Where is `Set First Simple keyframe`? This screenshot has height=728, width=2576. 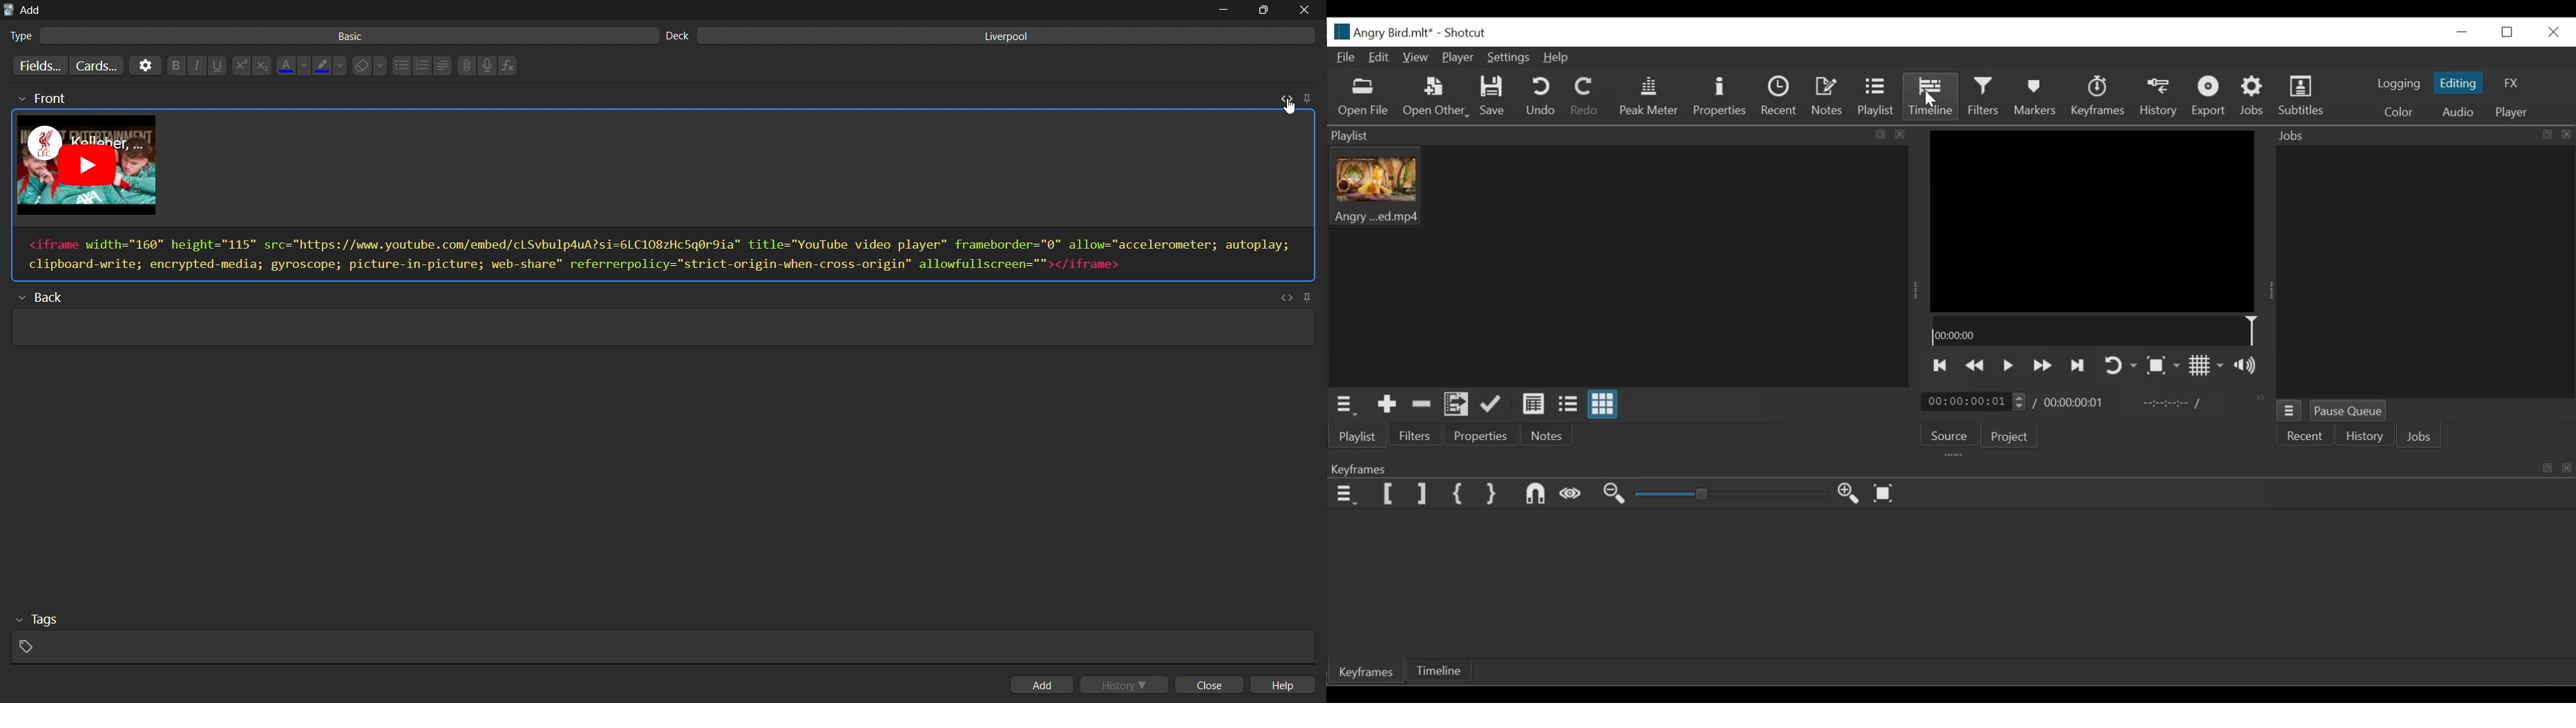 Set First Simple keyframe is located at coordinates (1458, 494).